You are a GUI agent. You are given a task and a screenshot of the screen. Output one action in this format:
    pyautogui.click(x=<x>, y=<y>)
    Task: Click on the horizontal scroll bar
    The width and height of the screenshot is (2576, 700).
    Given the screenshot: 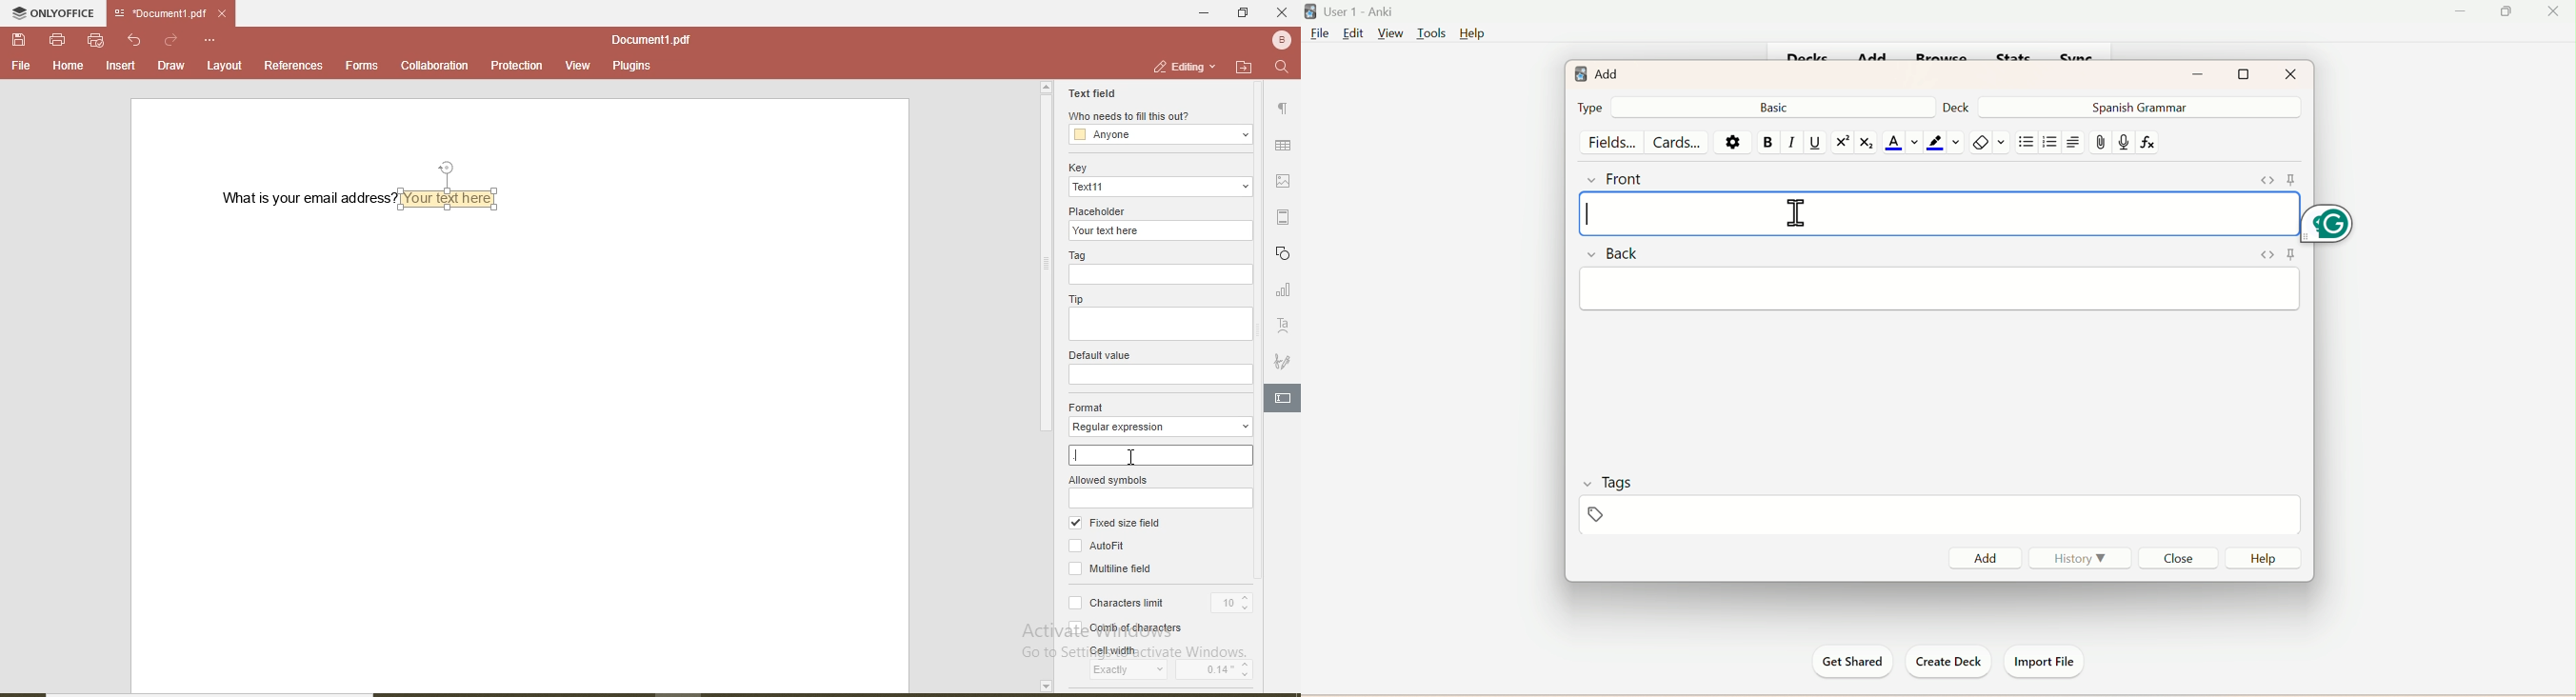 What is the action you would take?
    pyautogui.click(x=224, y=691)
    